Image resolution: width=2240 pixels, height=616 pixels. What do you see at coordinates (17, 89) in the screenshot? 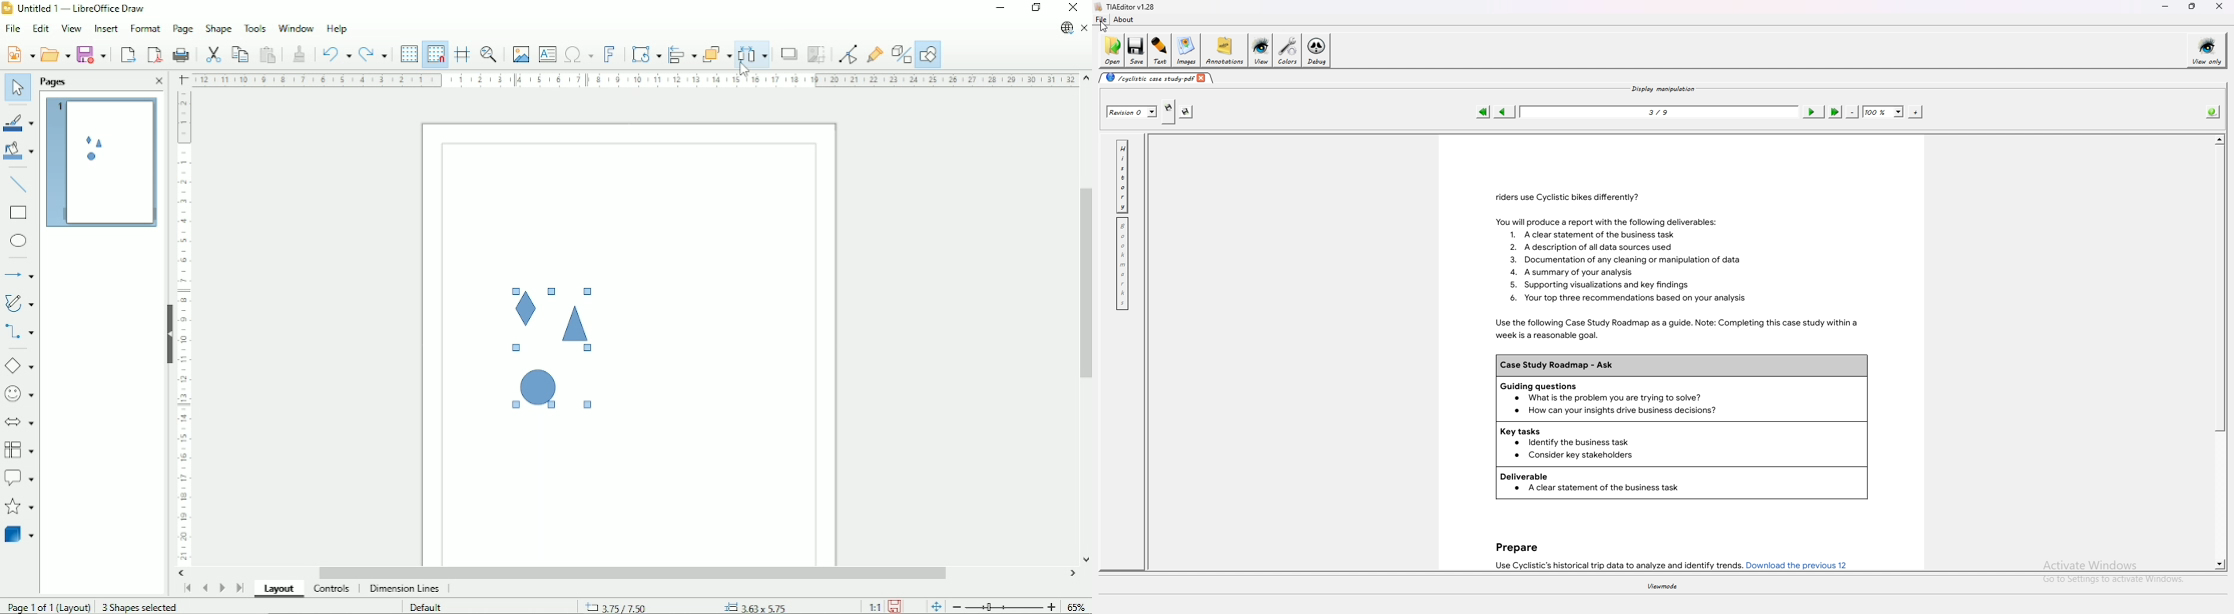
I see `Select` at bounding box center [17, 89].